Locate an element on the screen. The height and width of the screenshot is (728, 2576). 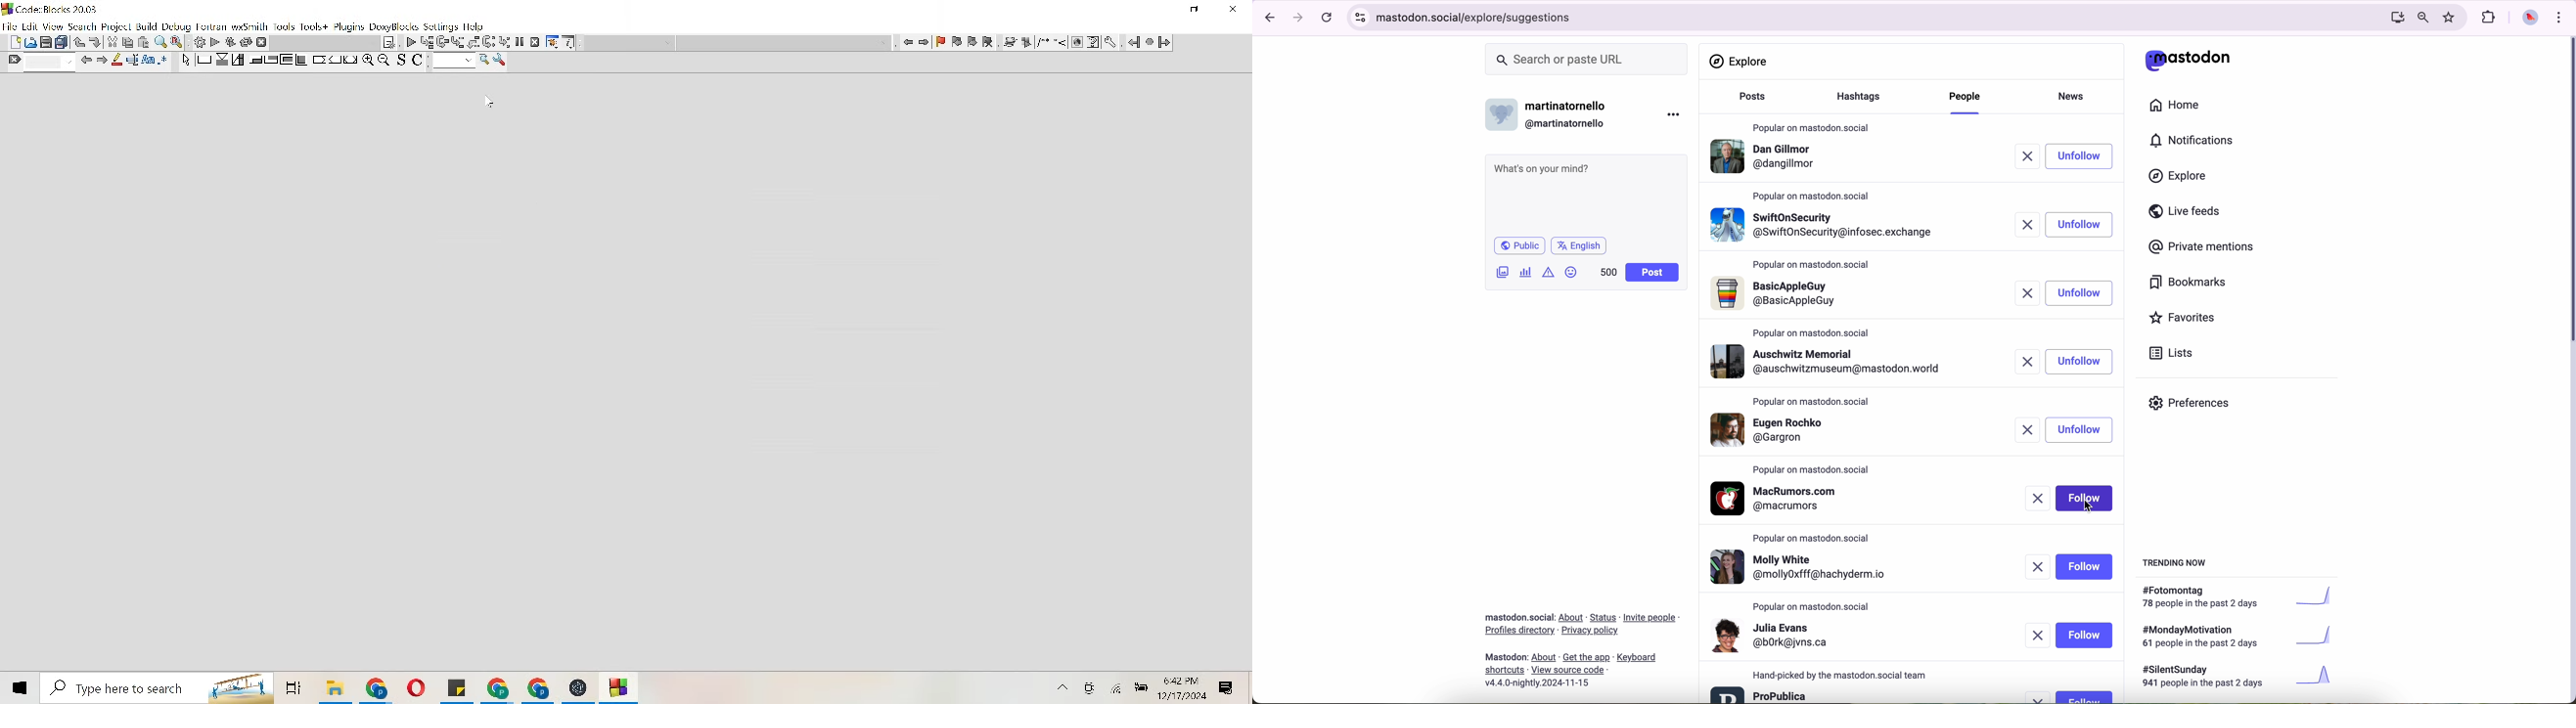
File is located at coordinates (497, 687).